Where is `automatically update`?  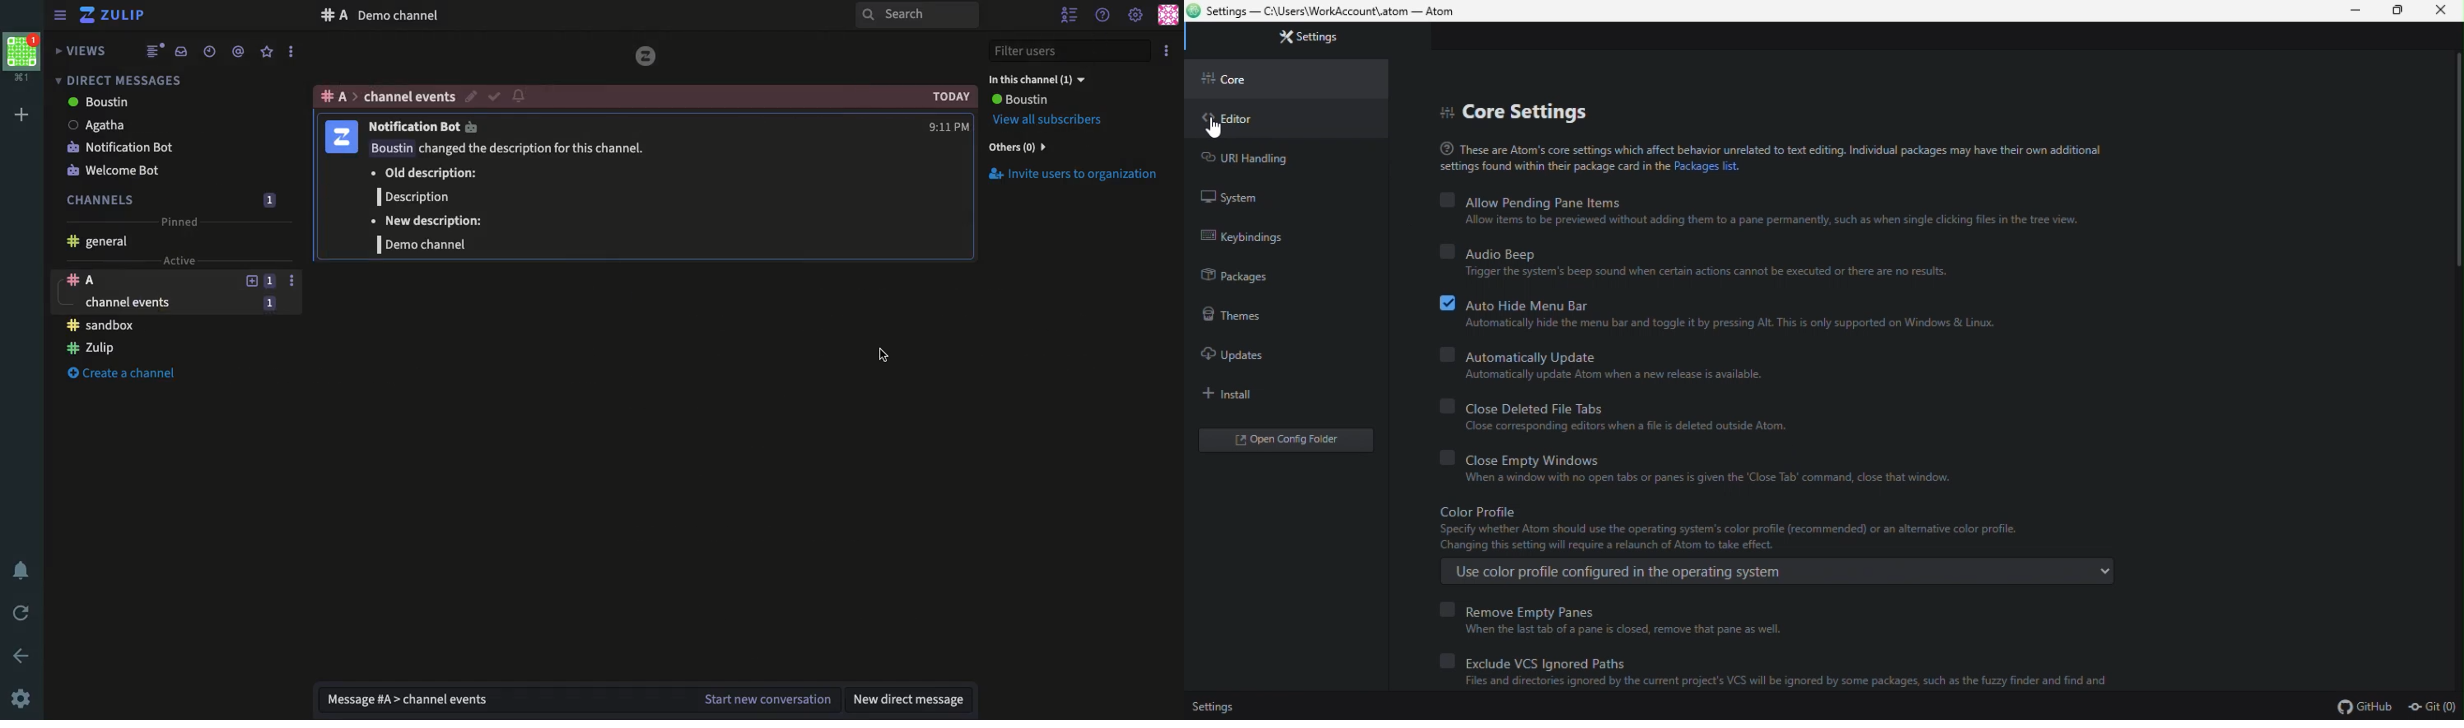 automatically update is located at coordinates (1612, 355).